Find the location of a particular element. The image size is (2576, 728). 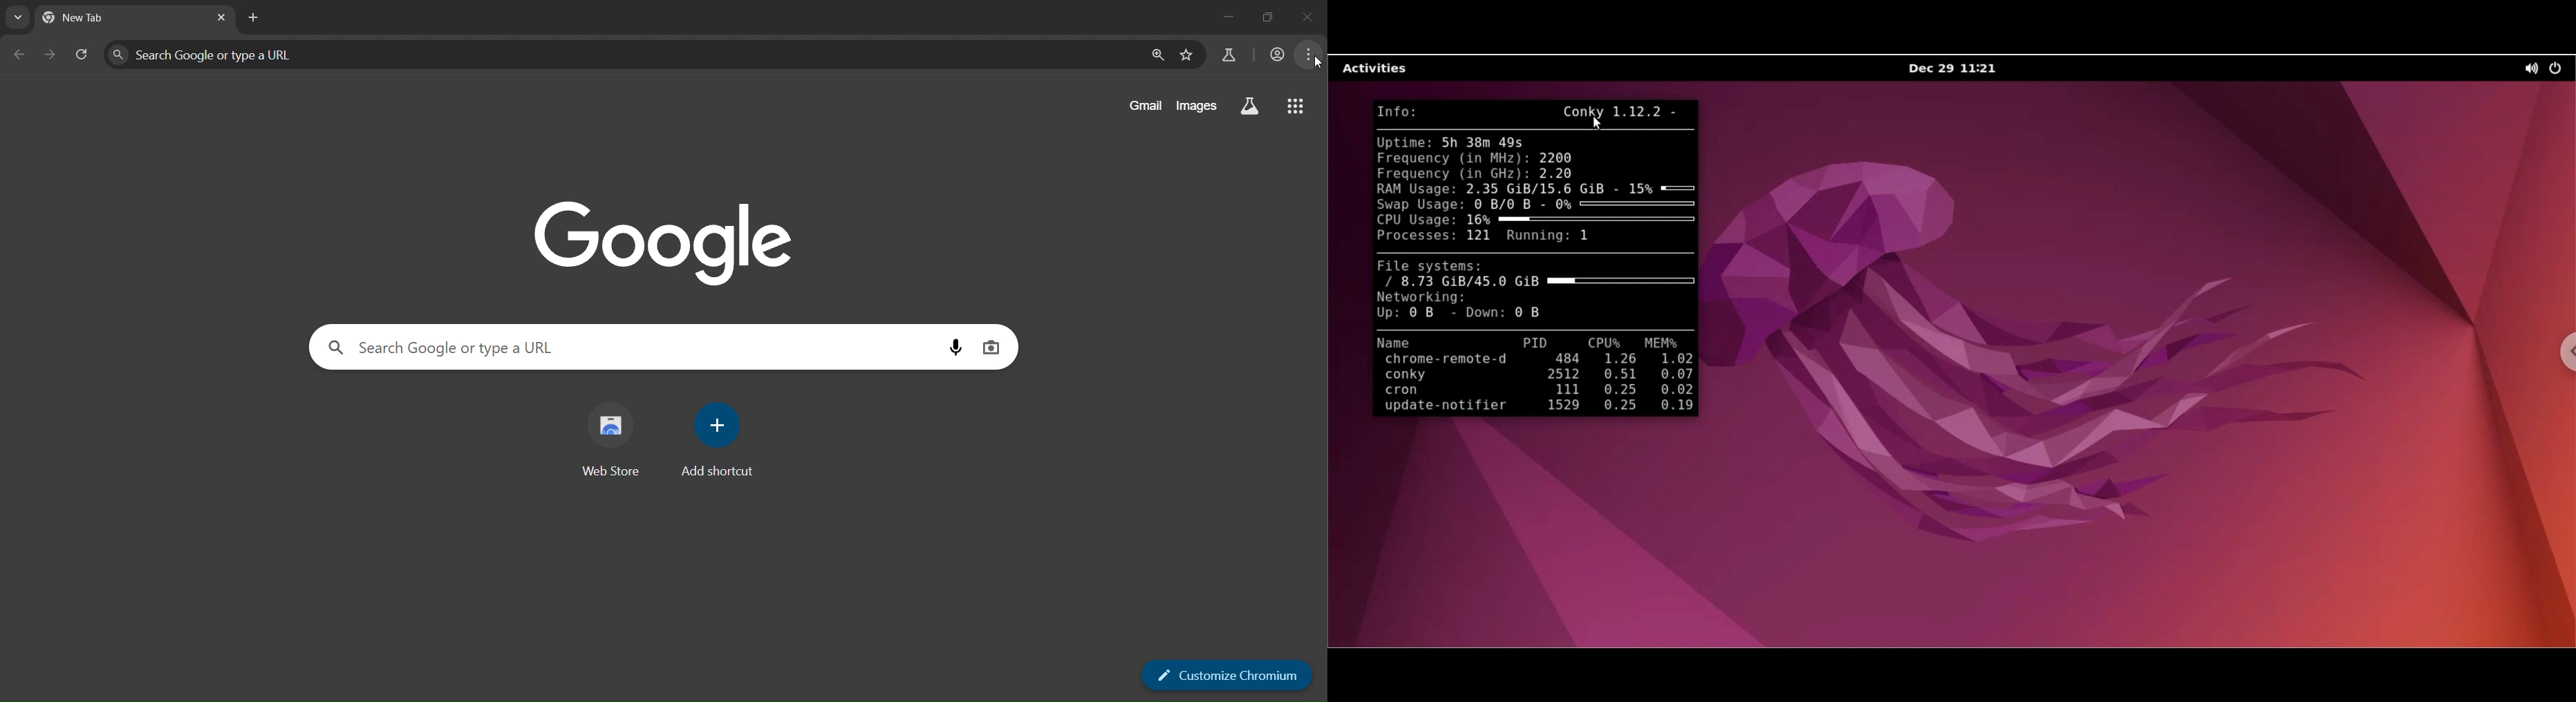

images is located at coordinates (1195, 104).